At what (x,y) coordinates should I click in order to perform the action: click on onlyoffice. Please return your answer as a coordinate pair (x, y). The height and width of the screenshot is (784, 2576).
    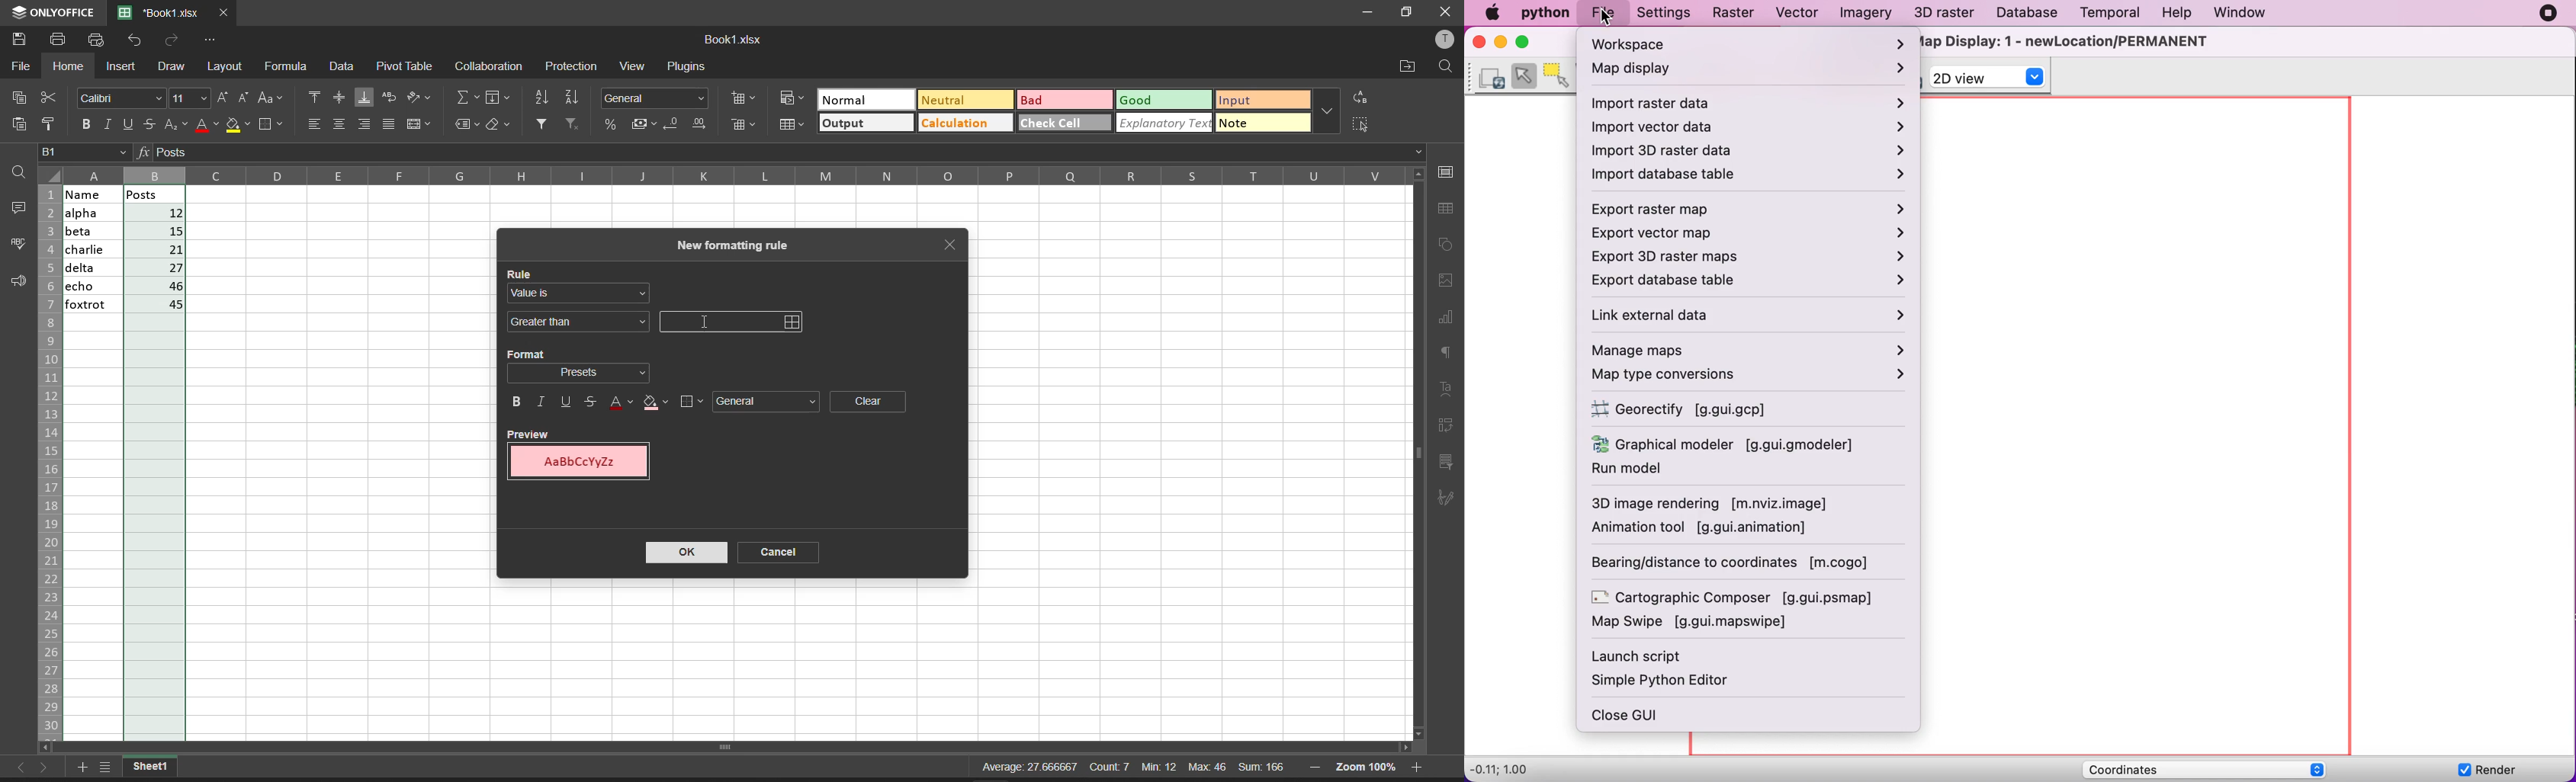
    Looking at the image, I should click on (56, 14).